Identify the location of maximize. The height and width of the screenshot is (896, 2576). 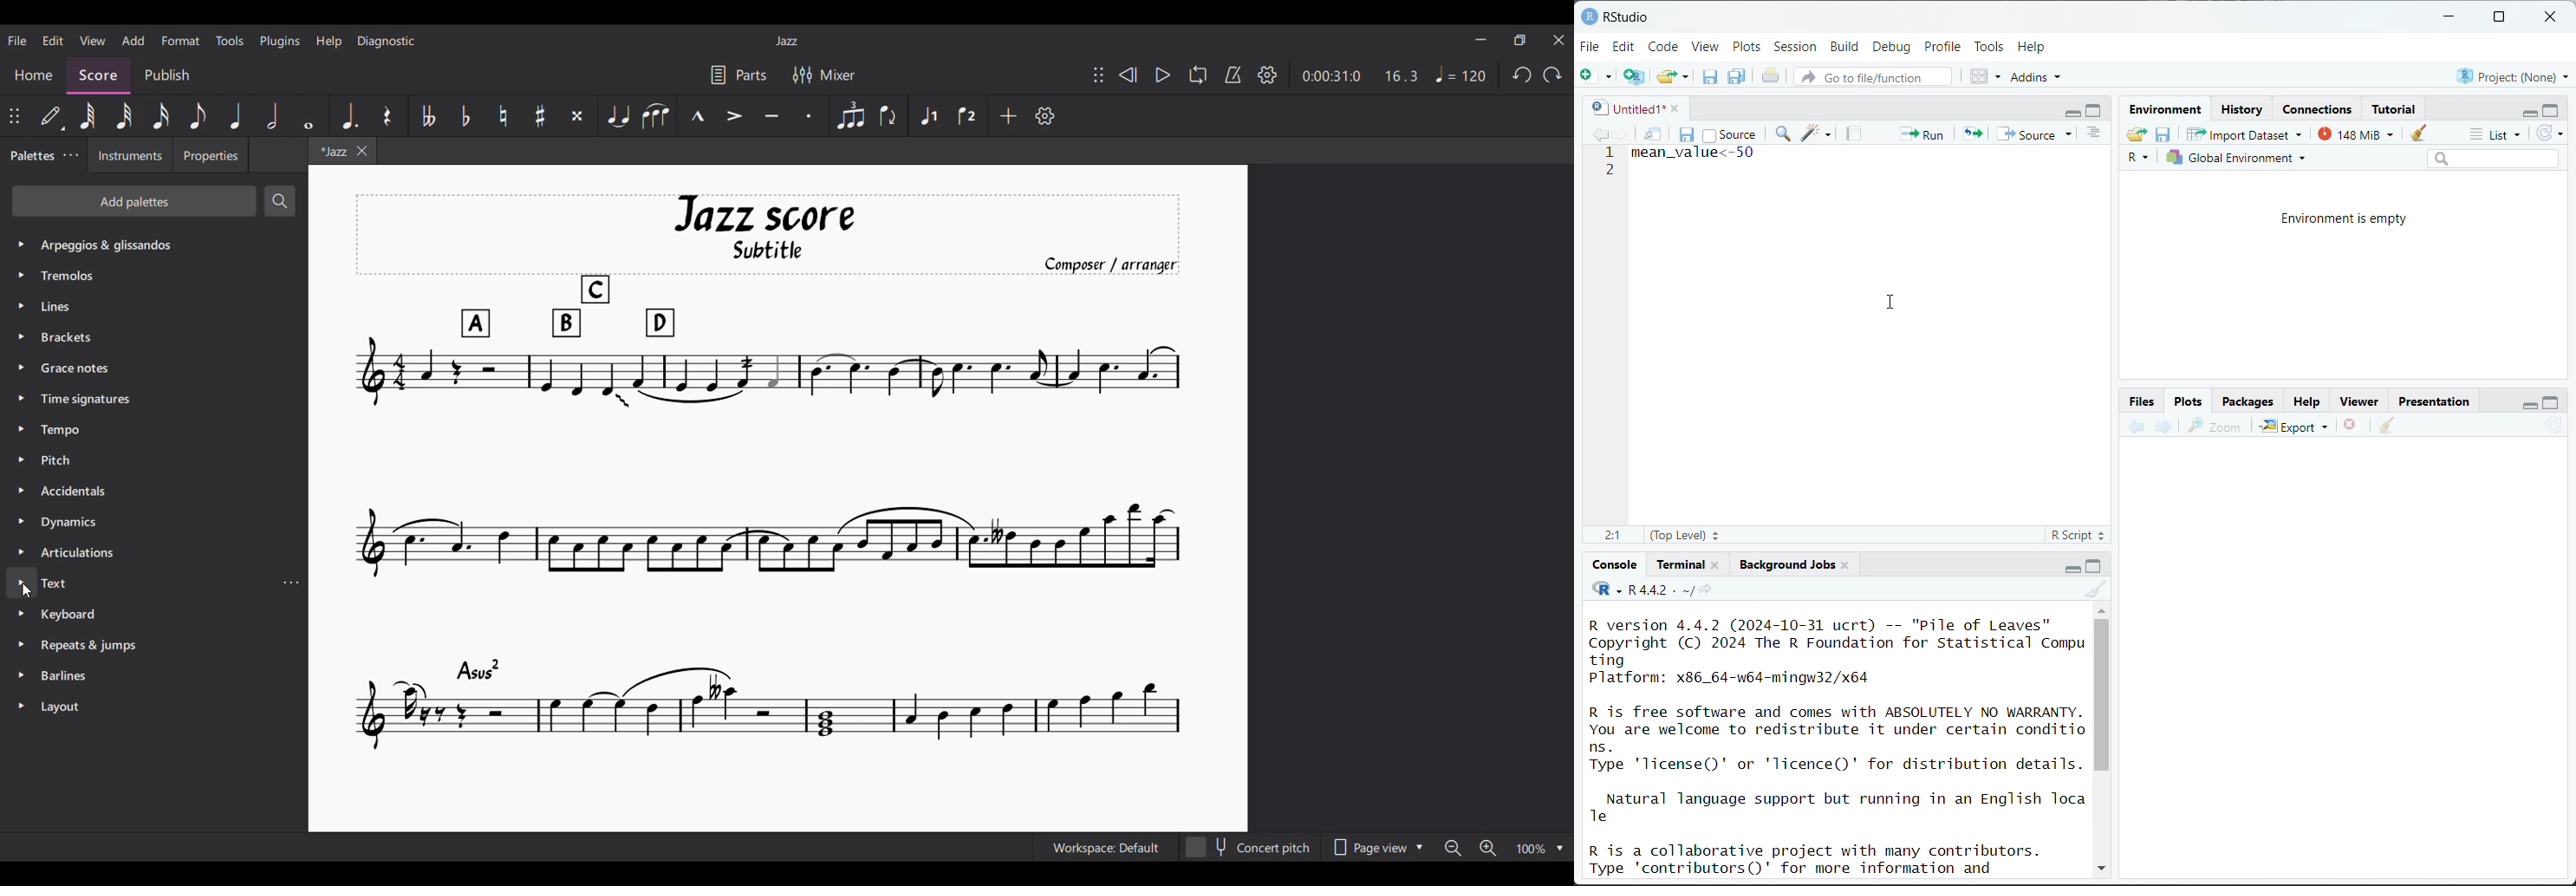
(2096, 110).